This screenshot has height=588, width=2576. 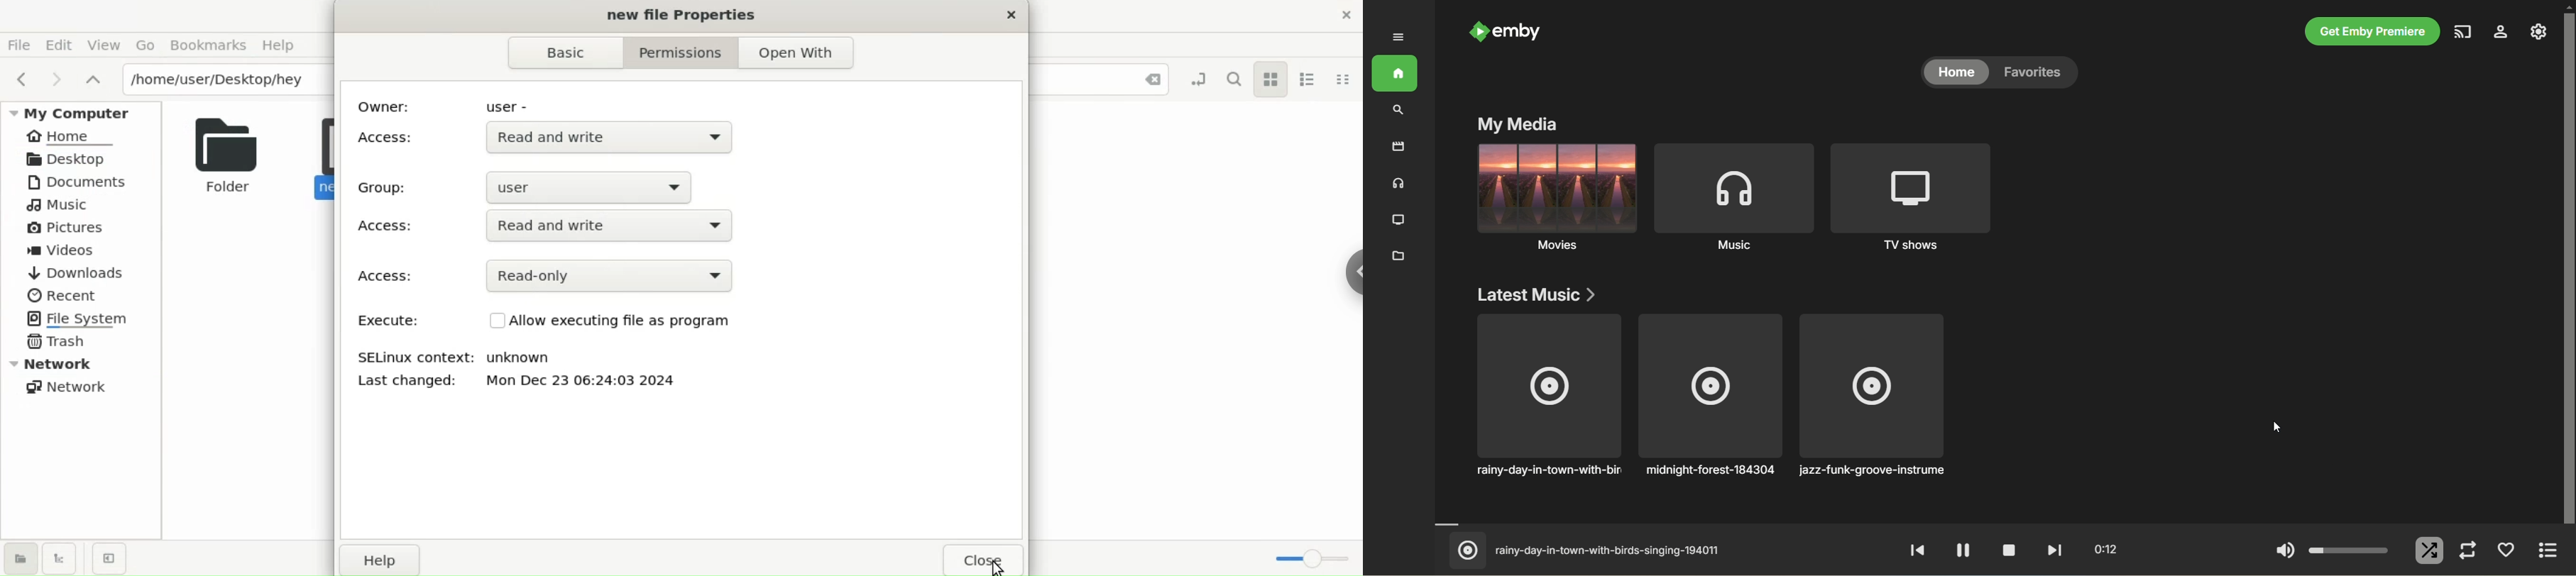 I want to click on Check Box, so click(x=488, y=320).